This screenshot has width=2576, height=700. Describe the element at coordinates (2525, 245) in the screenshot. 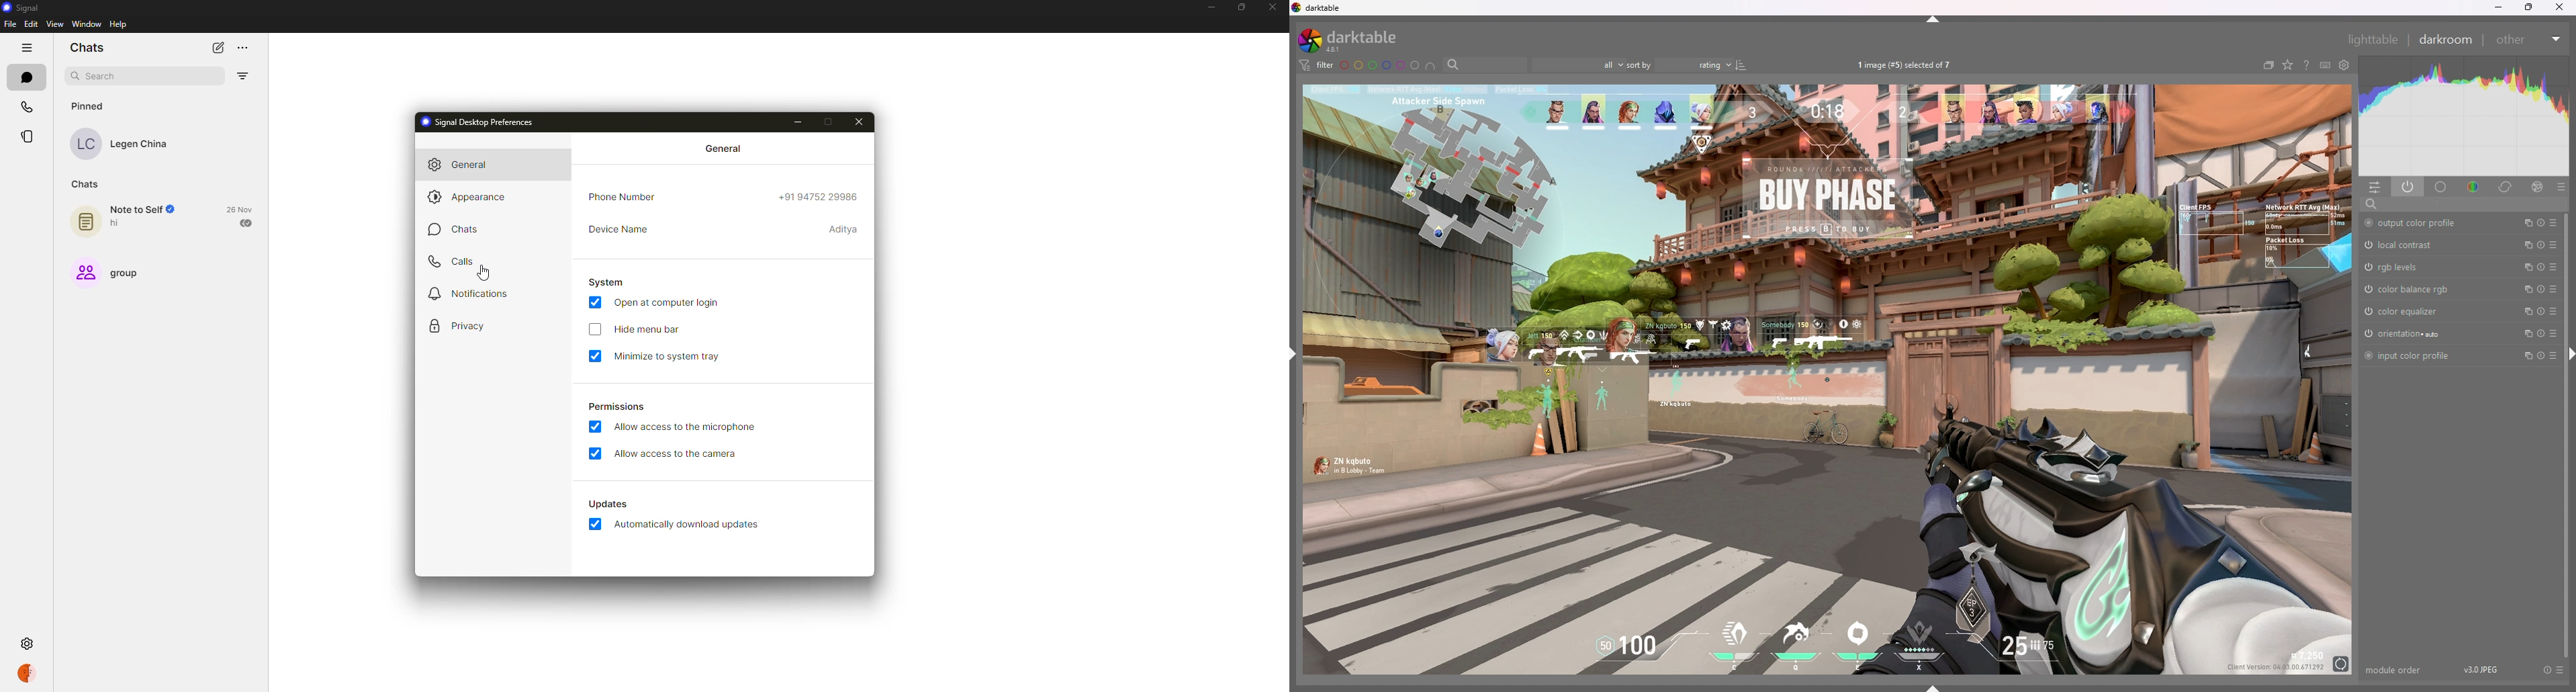

I see `multiple instances action` at that location.